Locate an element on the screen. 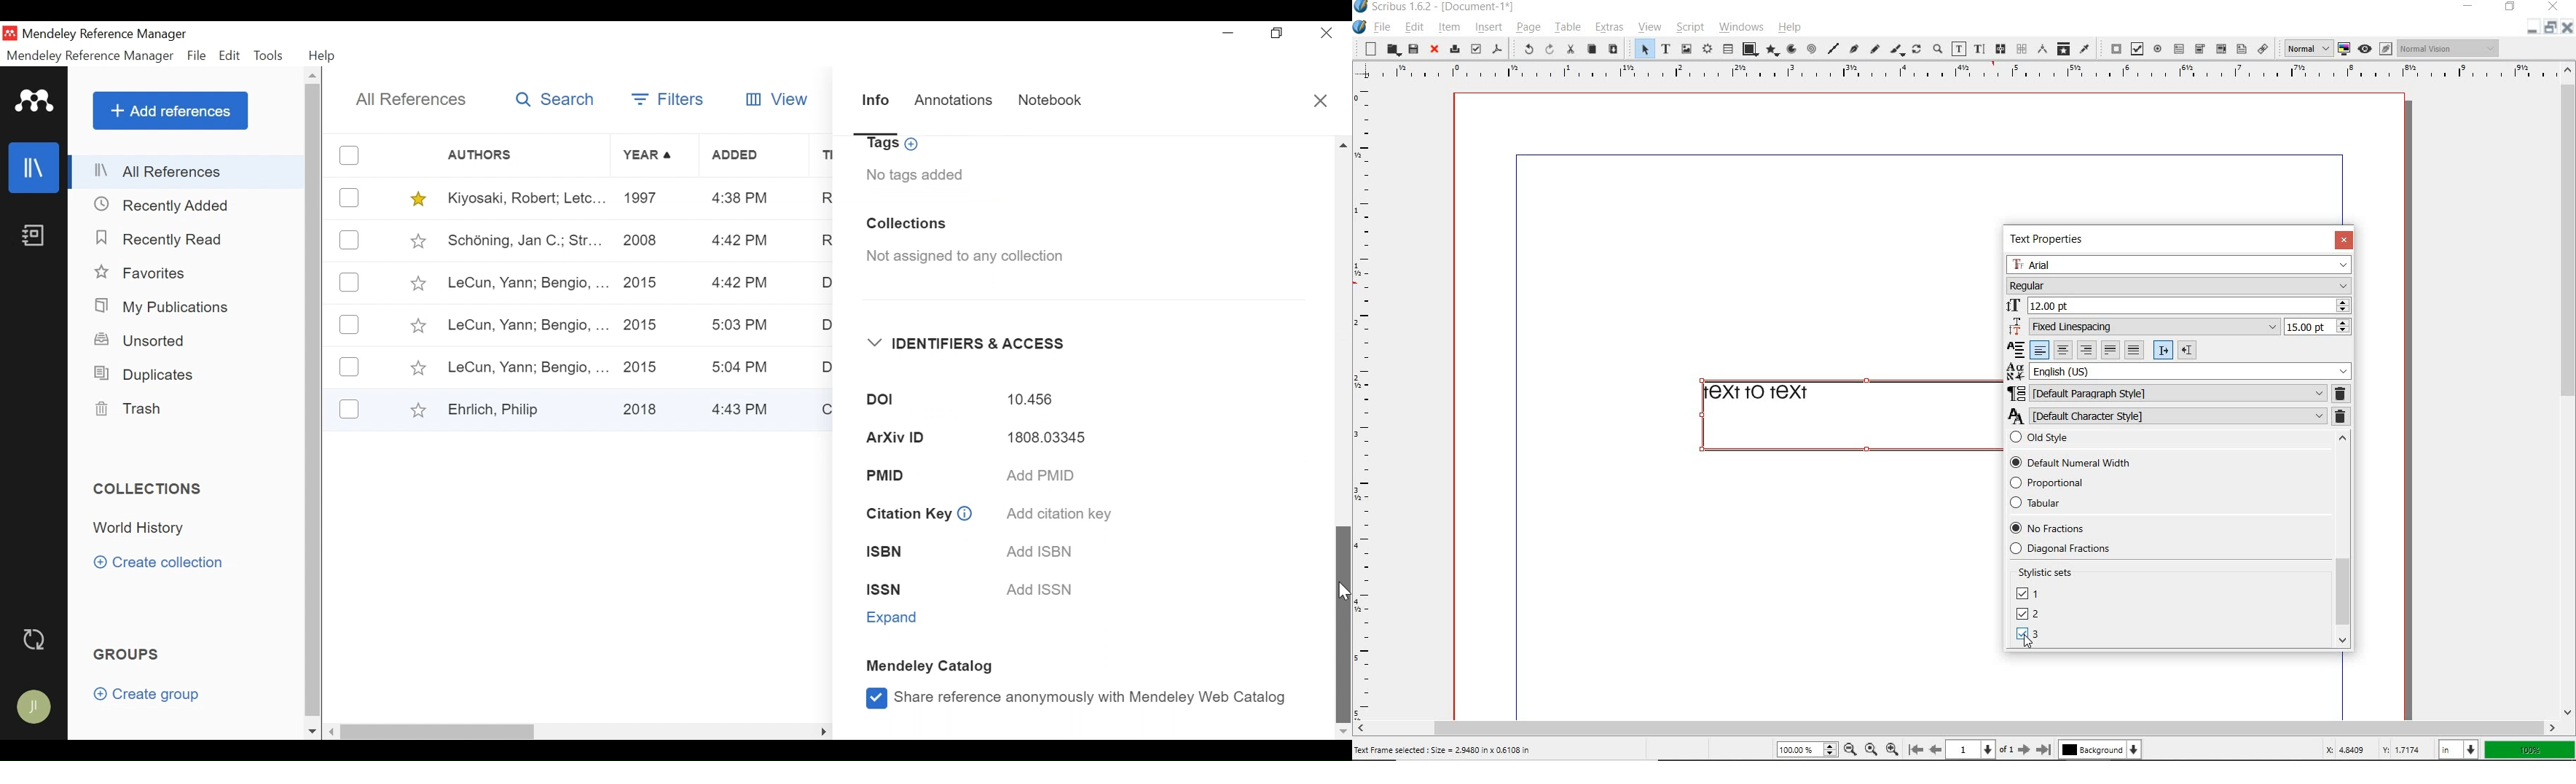 This screenshot has height=784, width=2576. extras is located at coordinates (1609, 29).